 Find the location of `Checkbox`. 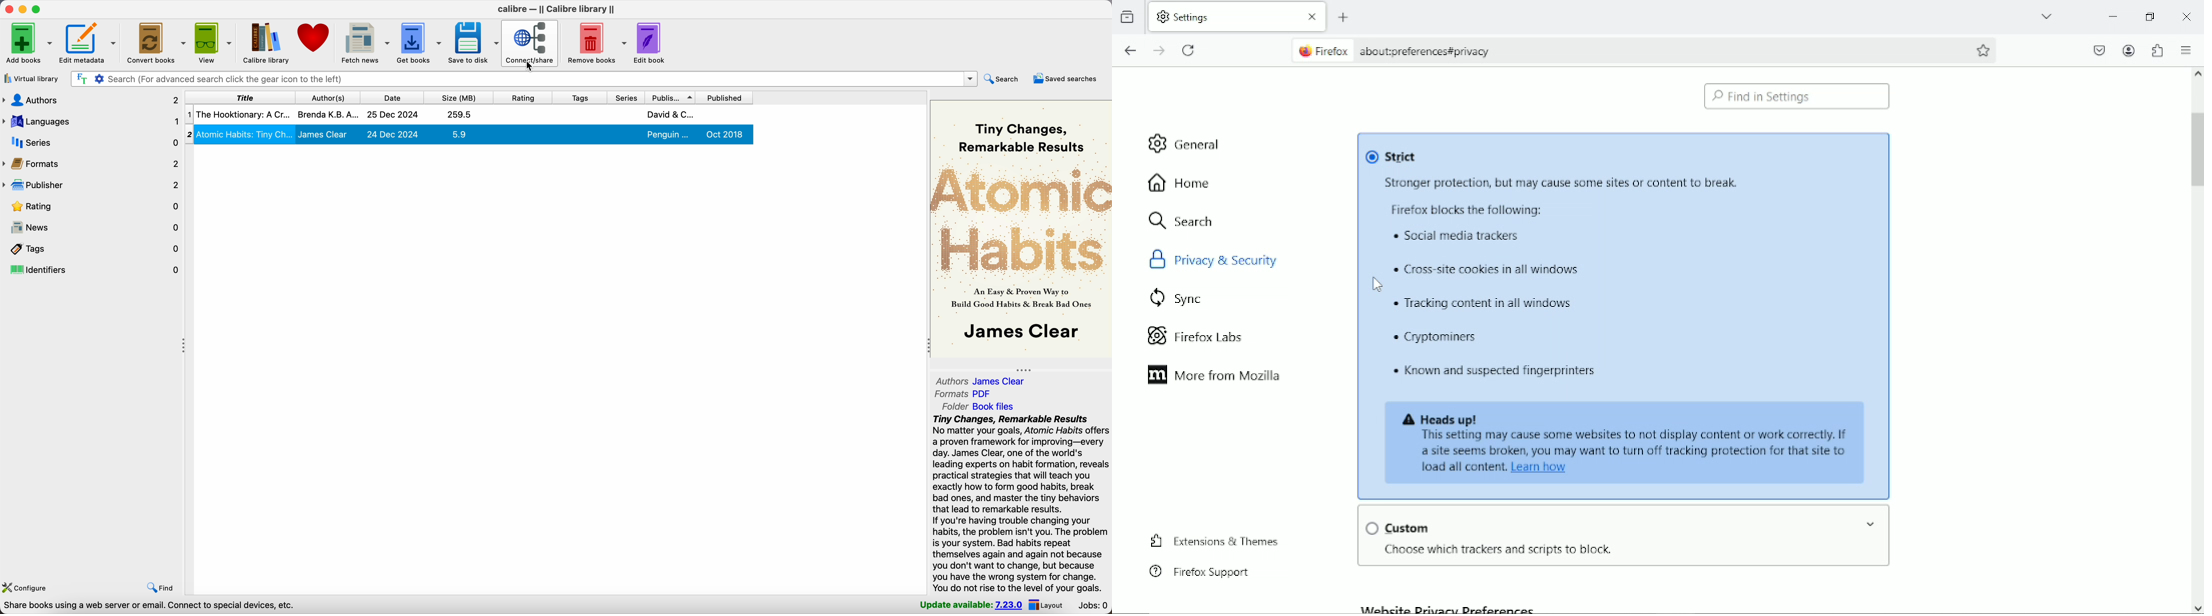

Checkbox is located at coordinates (1372, 157).